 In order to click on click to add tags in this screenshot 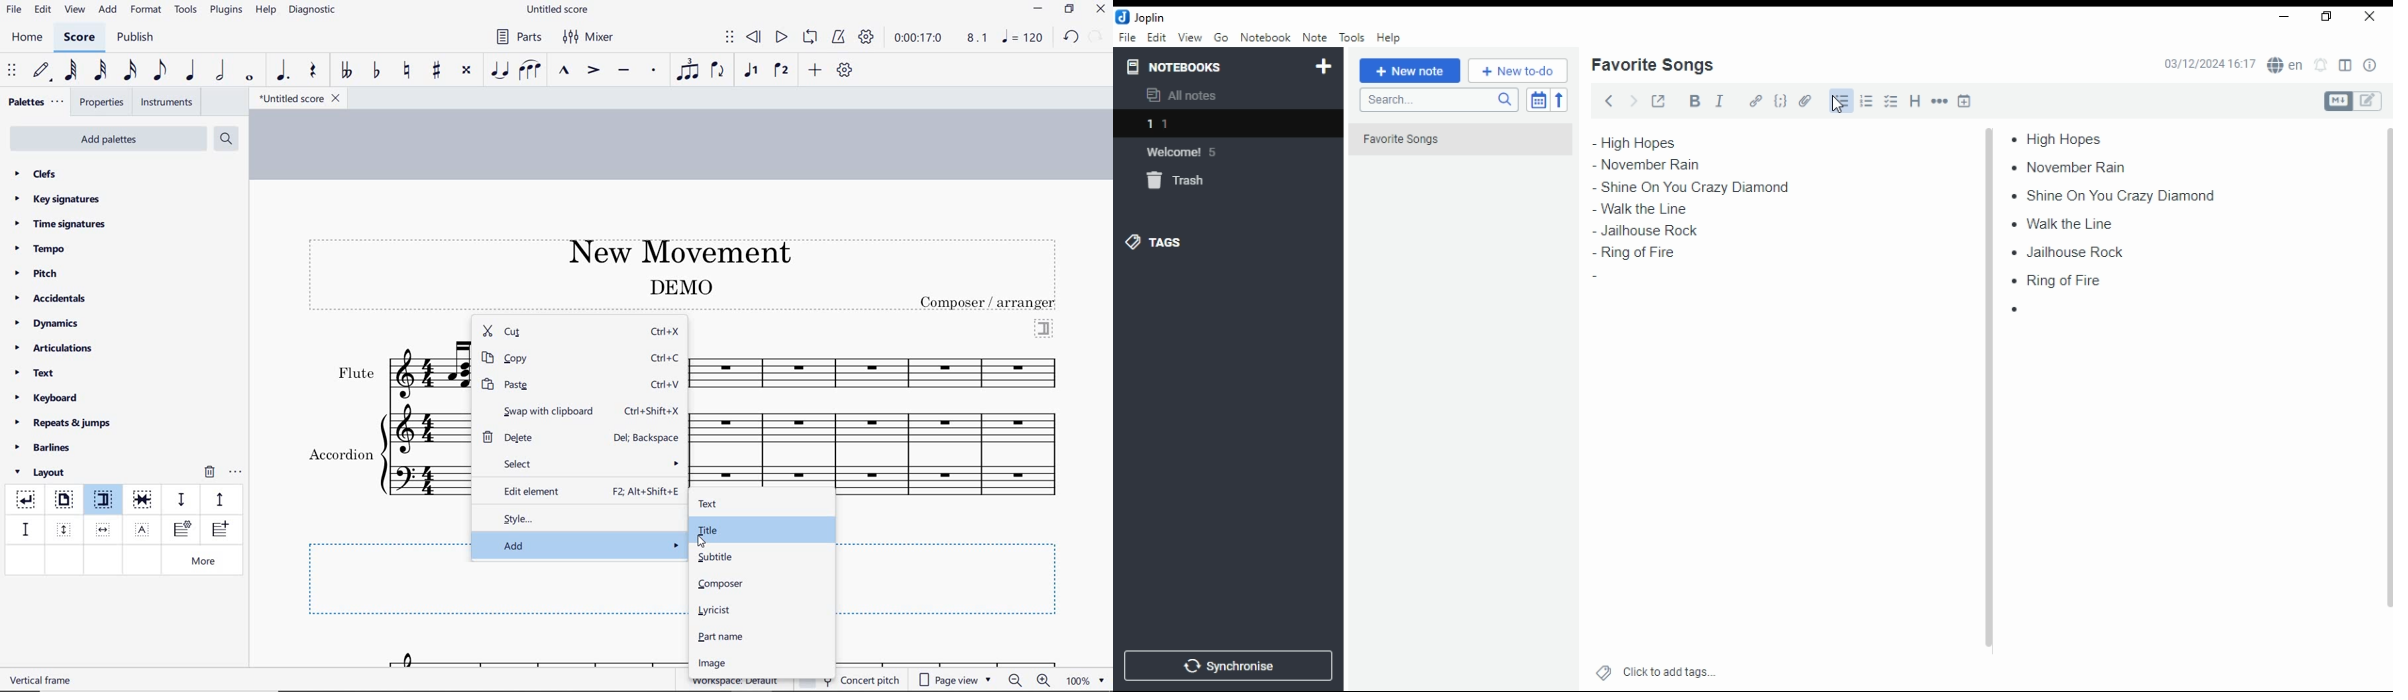, I will do `click(1669, 669)`.